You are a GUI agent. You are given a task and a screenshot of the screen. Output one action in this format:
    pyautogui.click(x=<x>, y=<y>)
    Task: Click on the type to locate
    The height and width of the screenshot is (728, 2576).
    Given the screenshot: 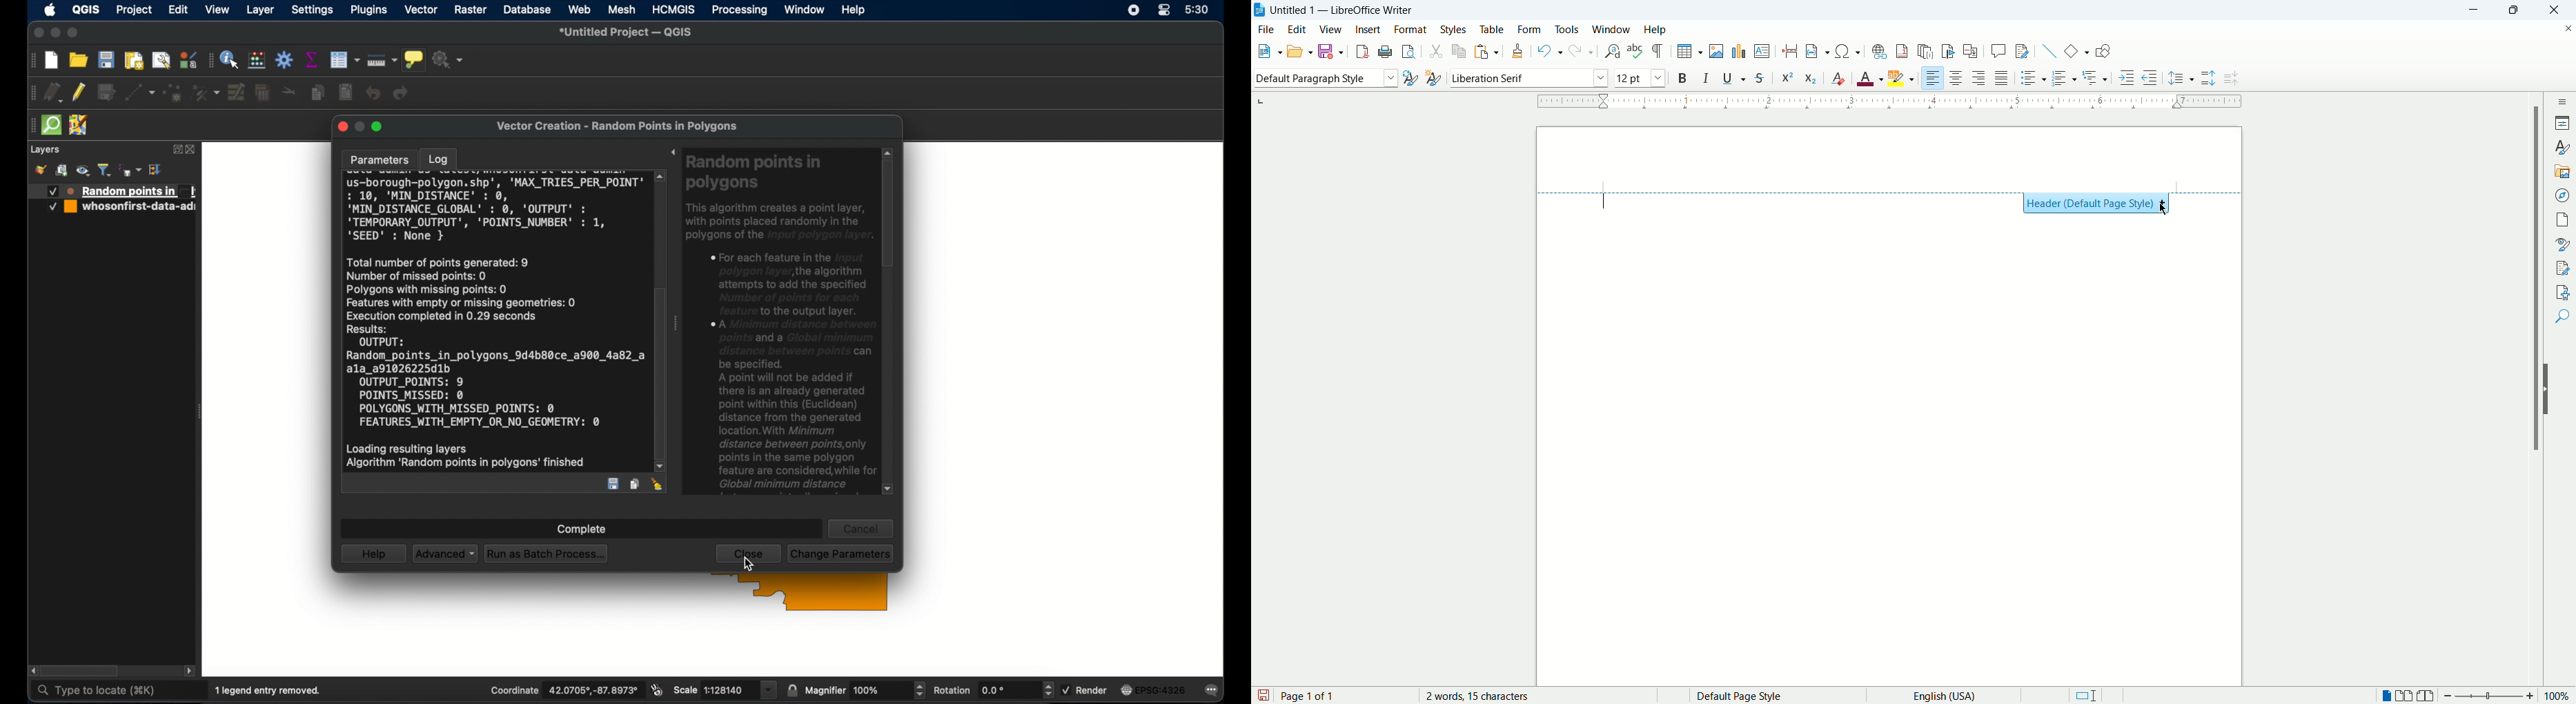 What is the action you would take?
    pyautogui.click(x=98, y=692)
    